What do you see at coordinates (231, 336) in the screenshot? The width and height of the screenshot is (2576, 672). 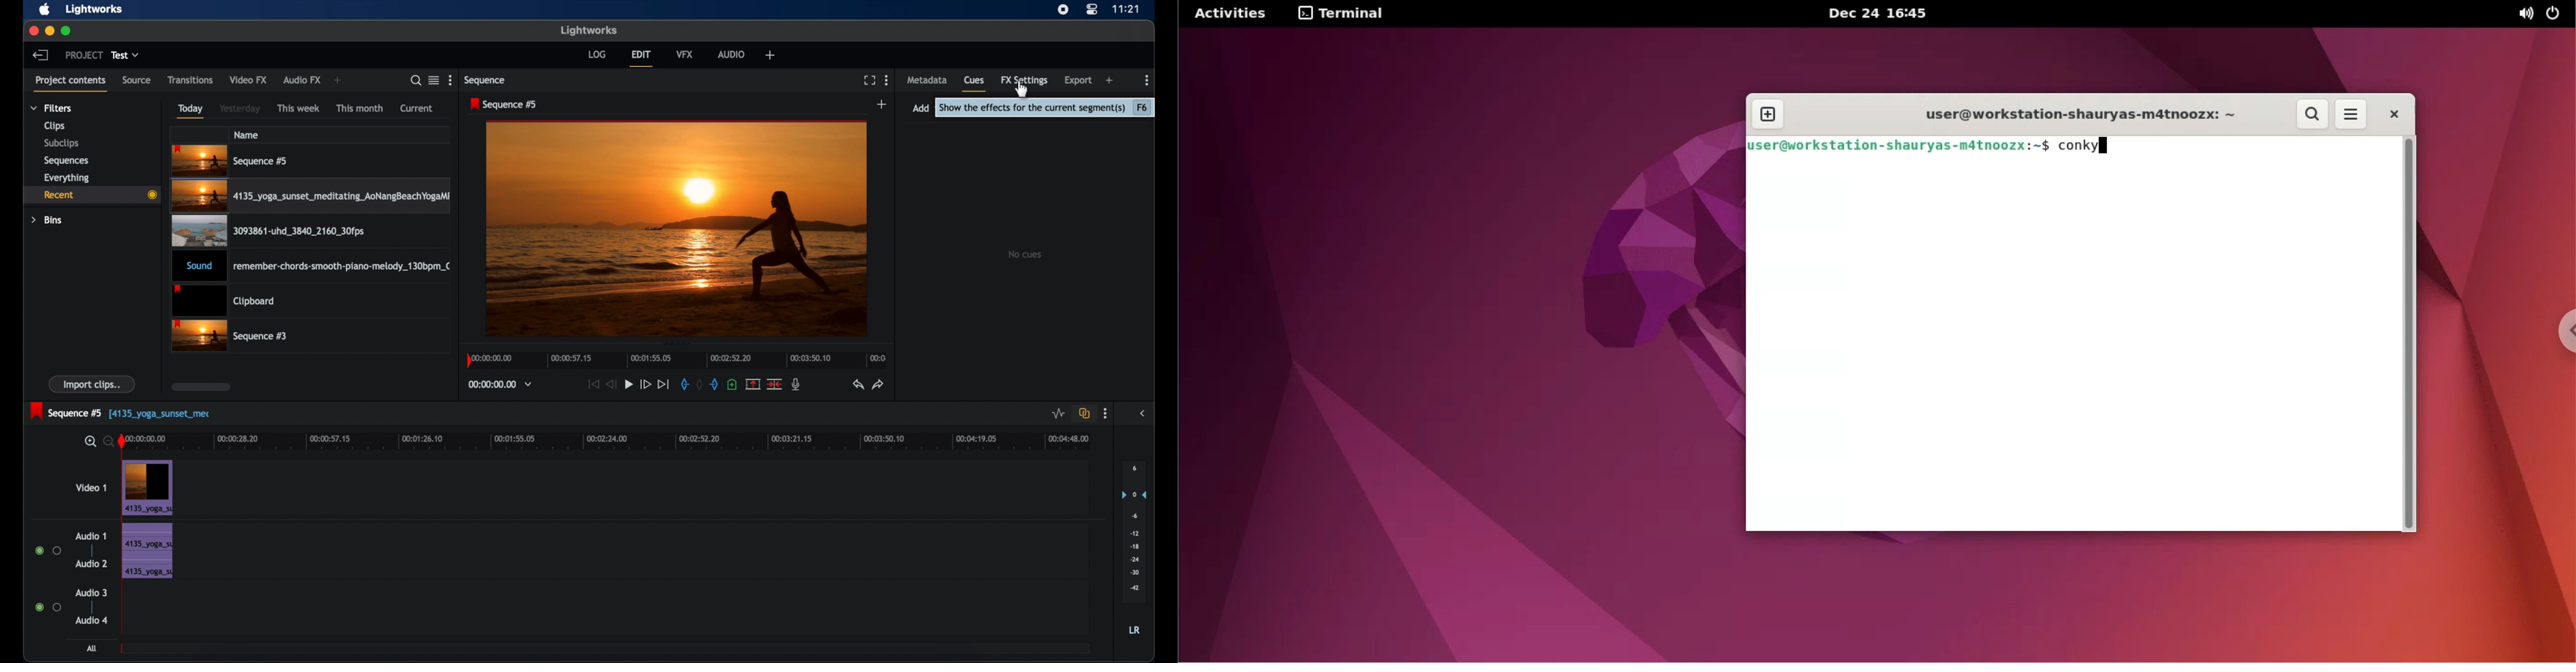 I see `video clip` at bounding box center [231, 336].